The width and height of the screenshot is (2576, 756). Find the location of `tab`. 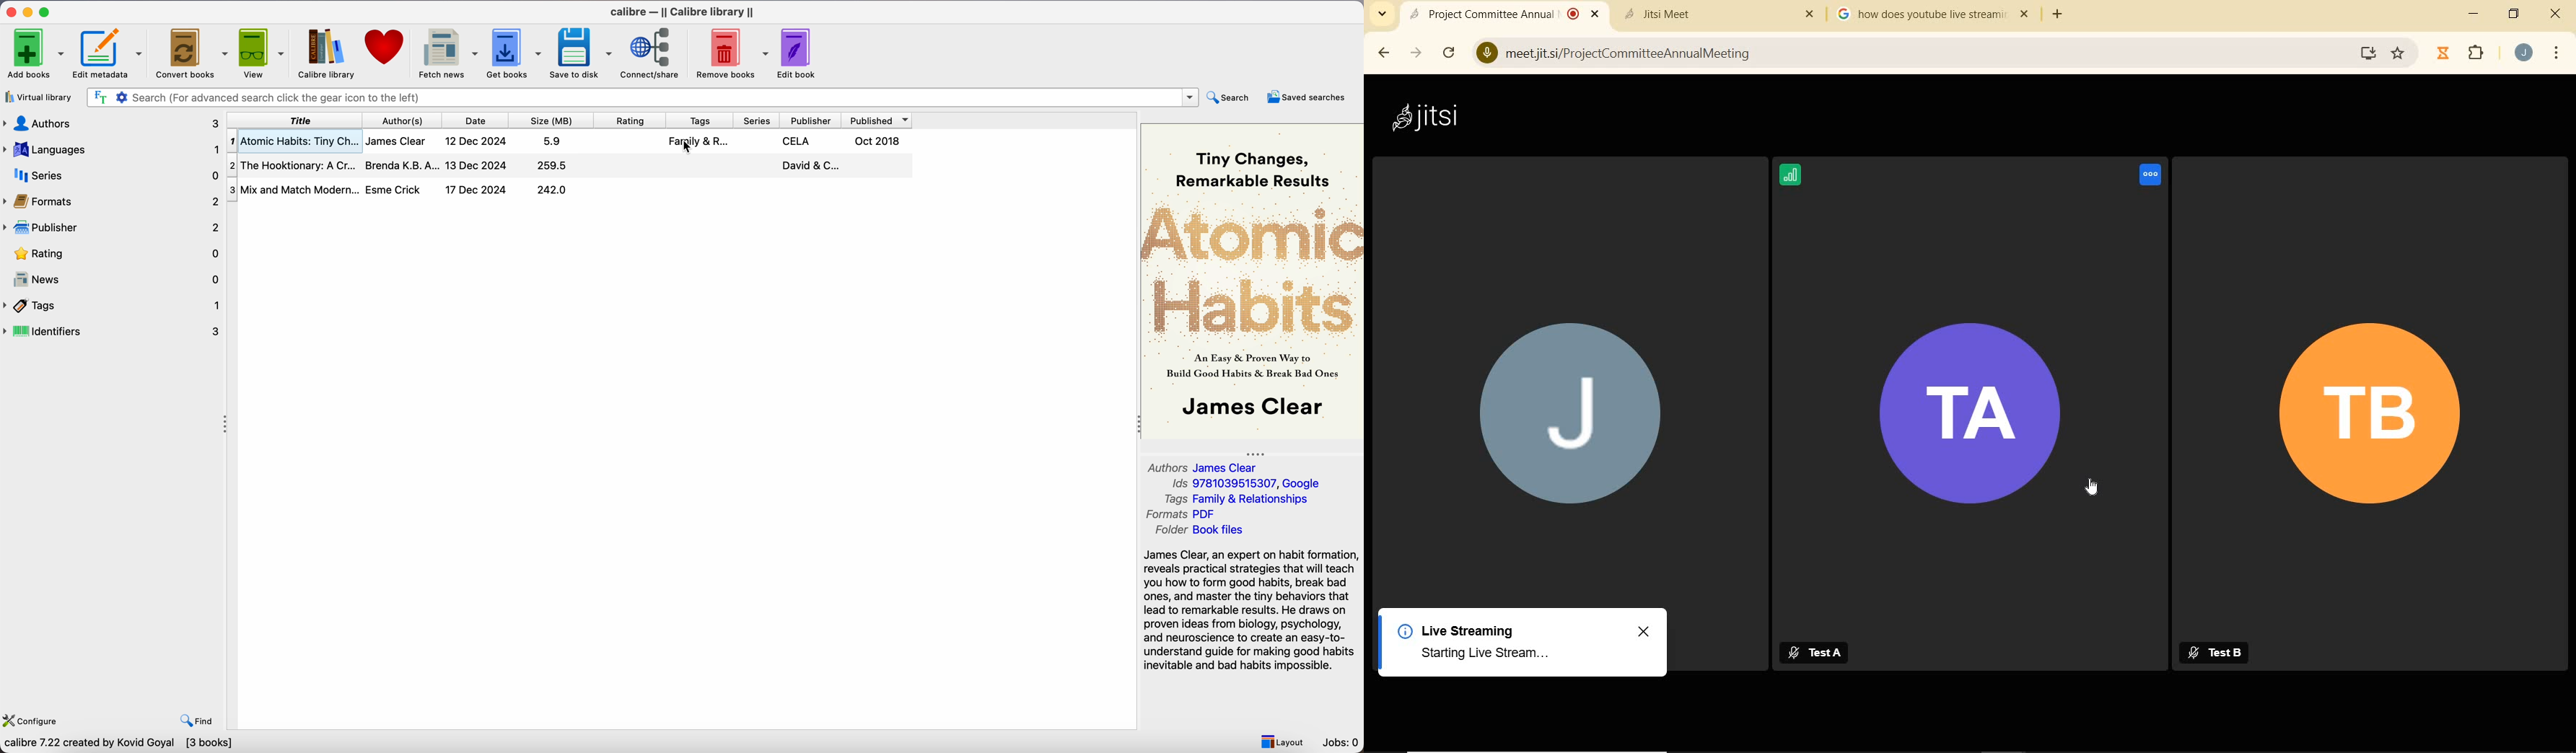

tab is located at coordinates (1701, 14).